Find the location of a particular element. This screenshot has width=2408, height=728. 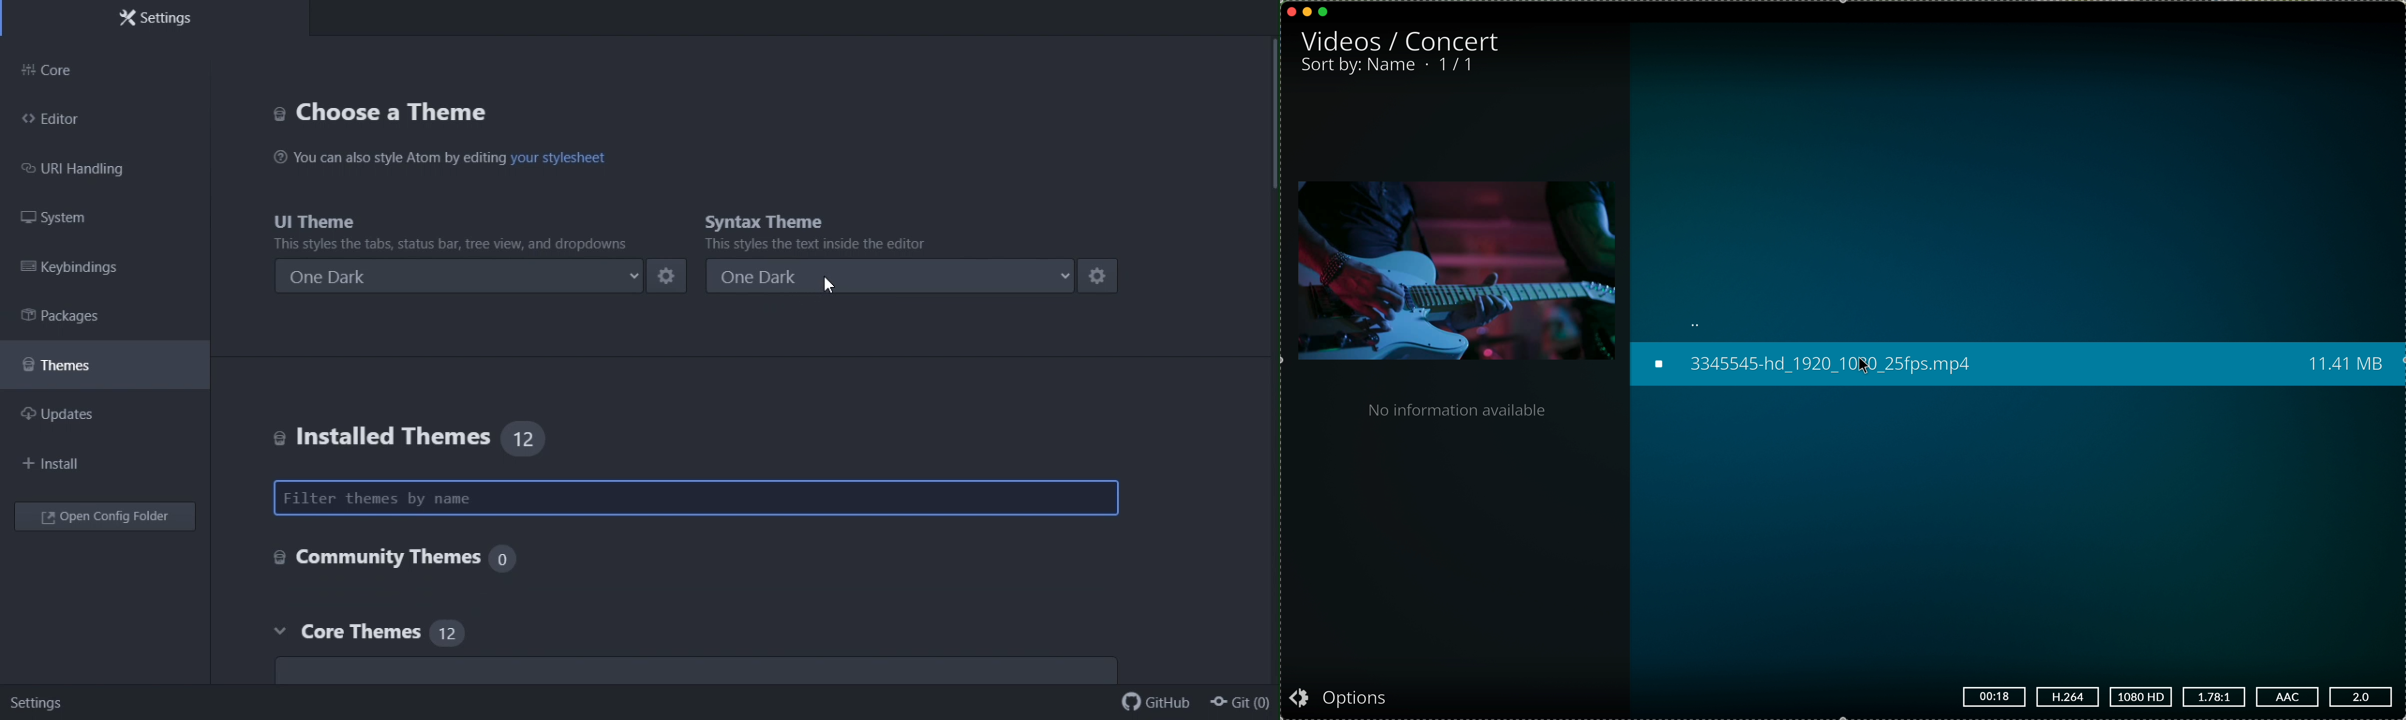

2.0 is located at coordinates (2362, 696).